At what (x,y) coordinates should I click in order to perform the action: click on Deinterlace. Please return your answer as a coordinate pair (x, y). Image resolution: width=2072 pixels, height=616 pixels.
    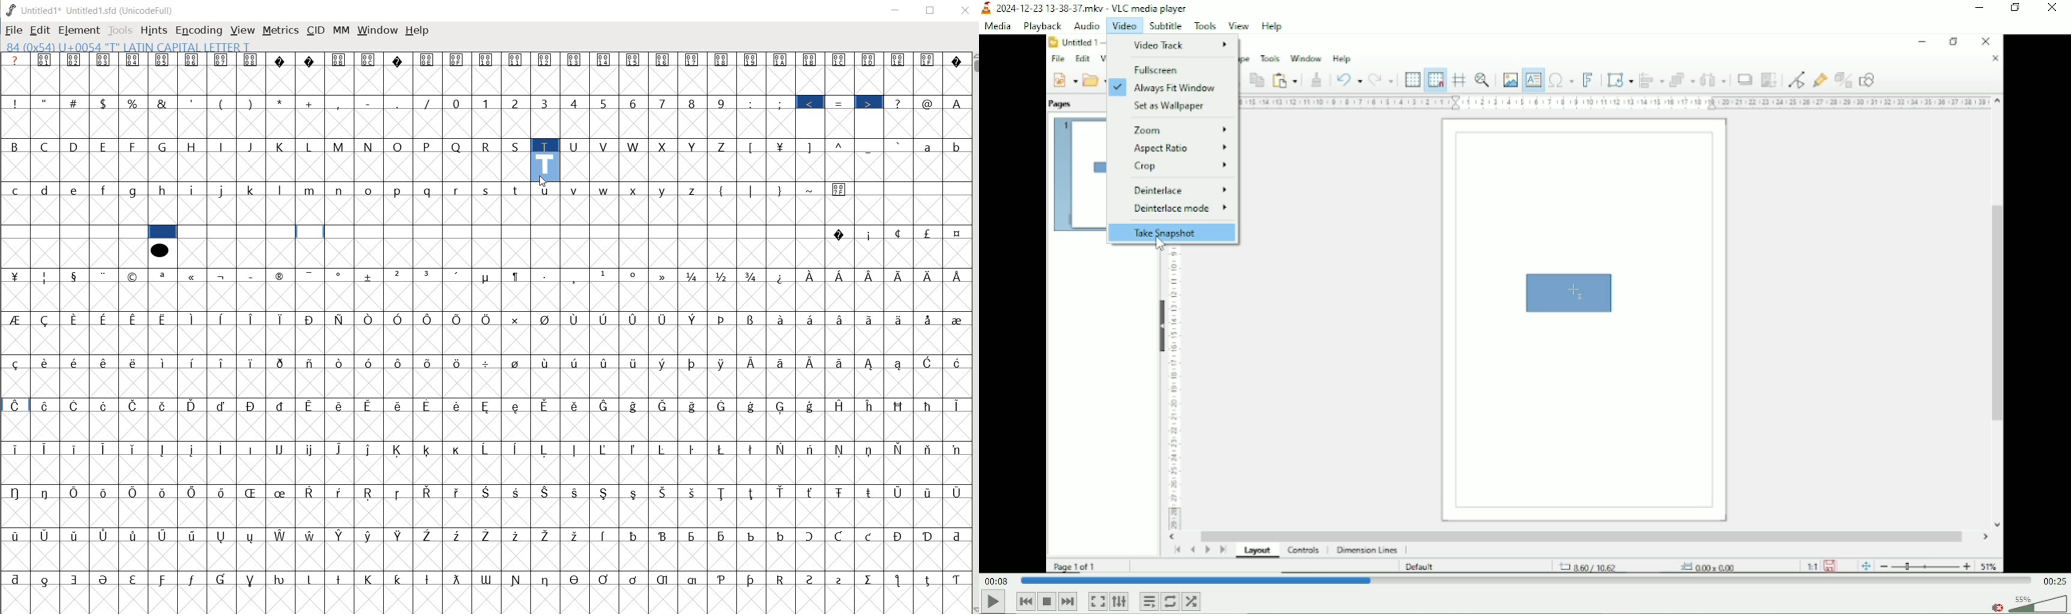
    Looking at the image, I should click on (1177, 189).